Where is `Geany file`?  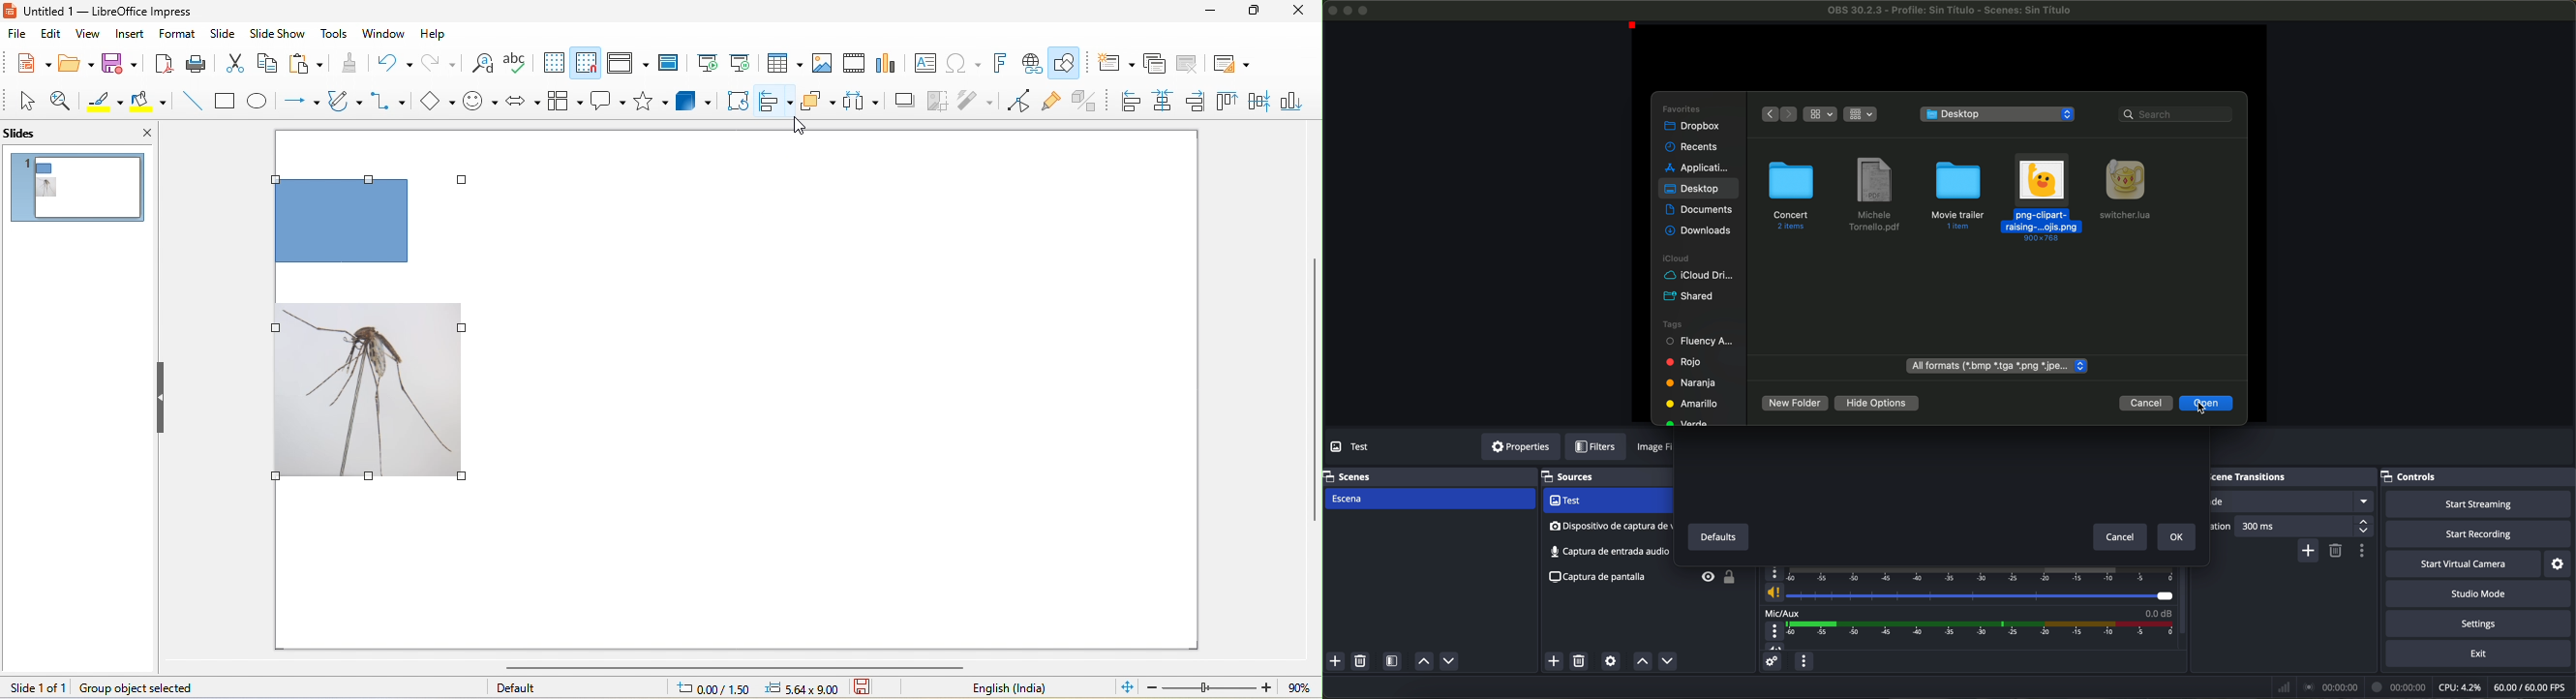 Geany file is located at coordinates (2130, 190).